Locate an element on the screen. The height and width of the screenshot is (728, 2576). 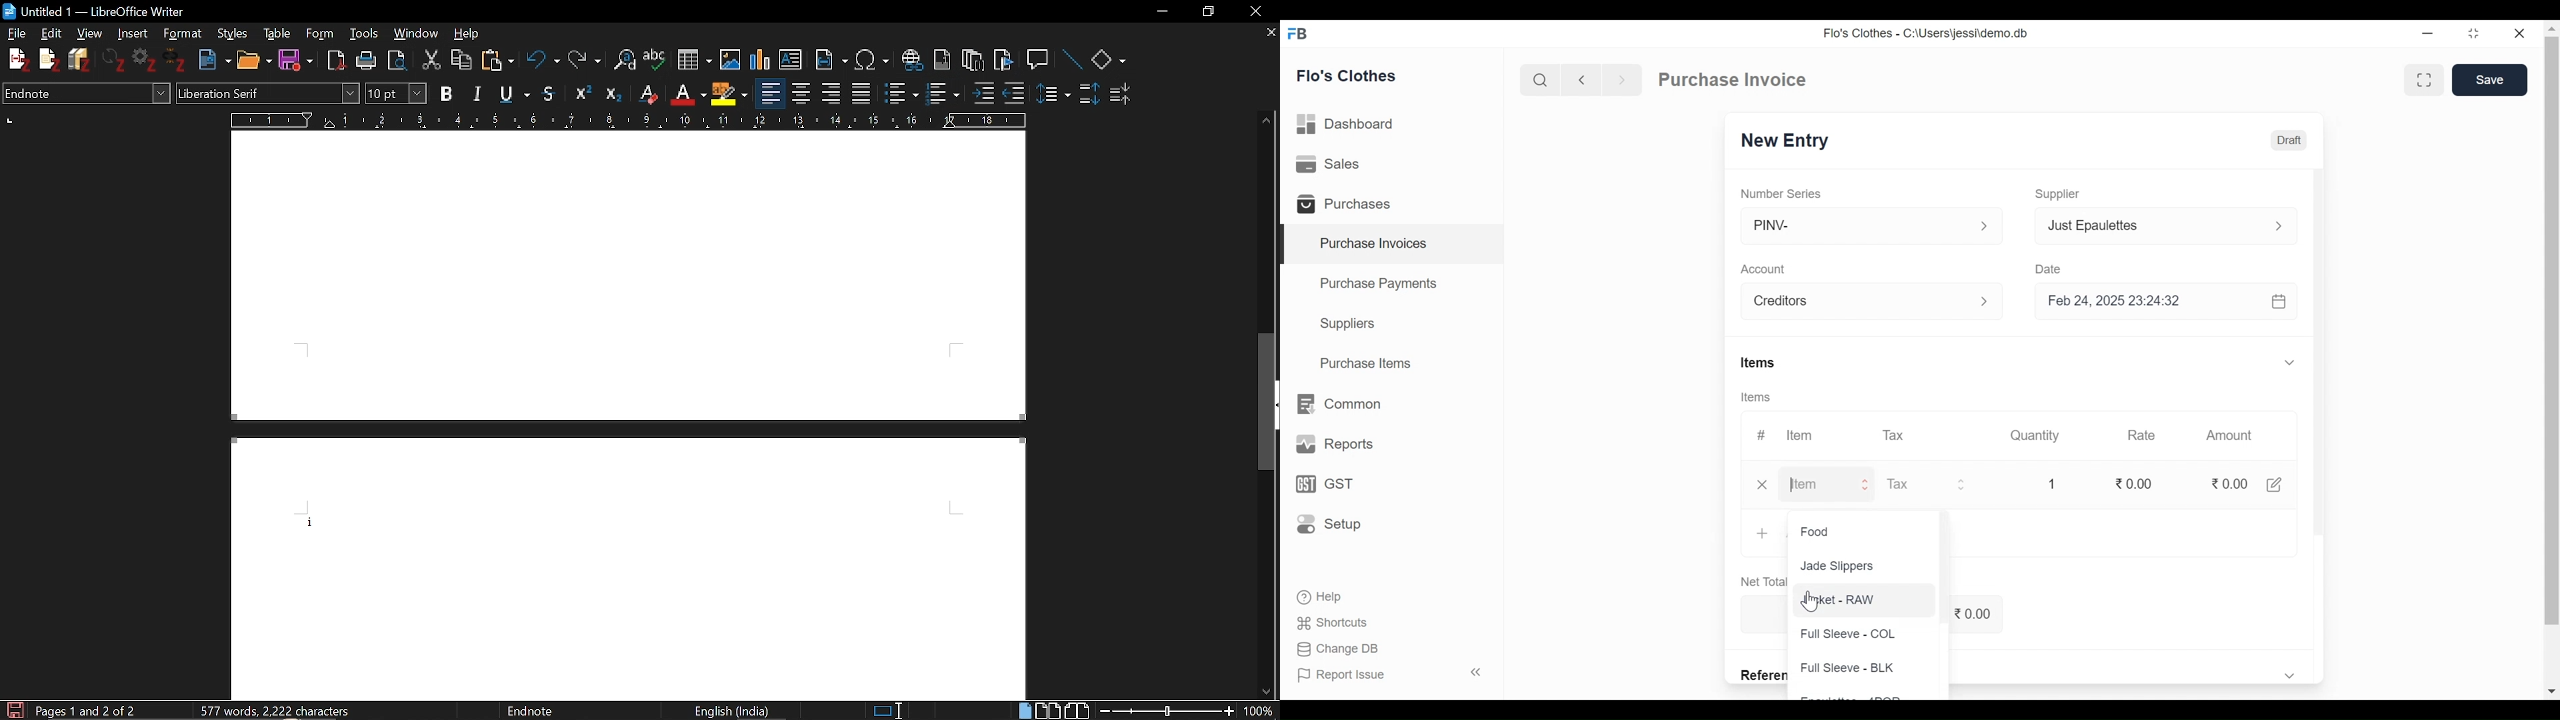
english (india) is located at coordinates (721, 710).